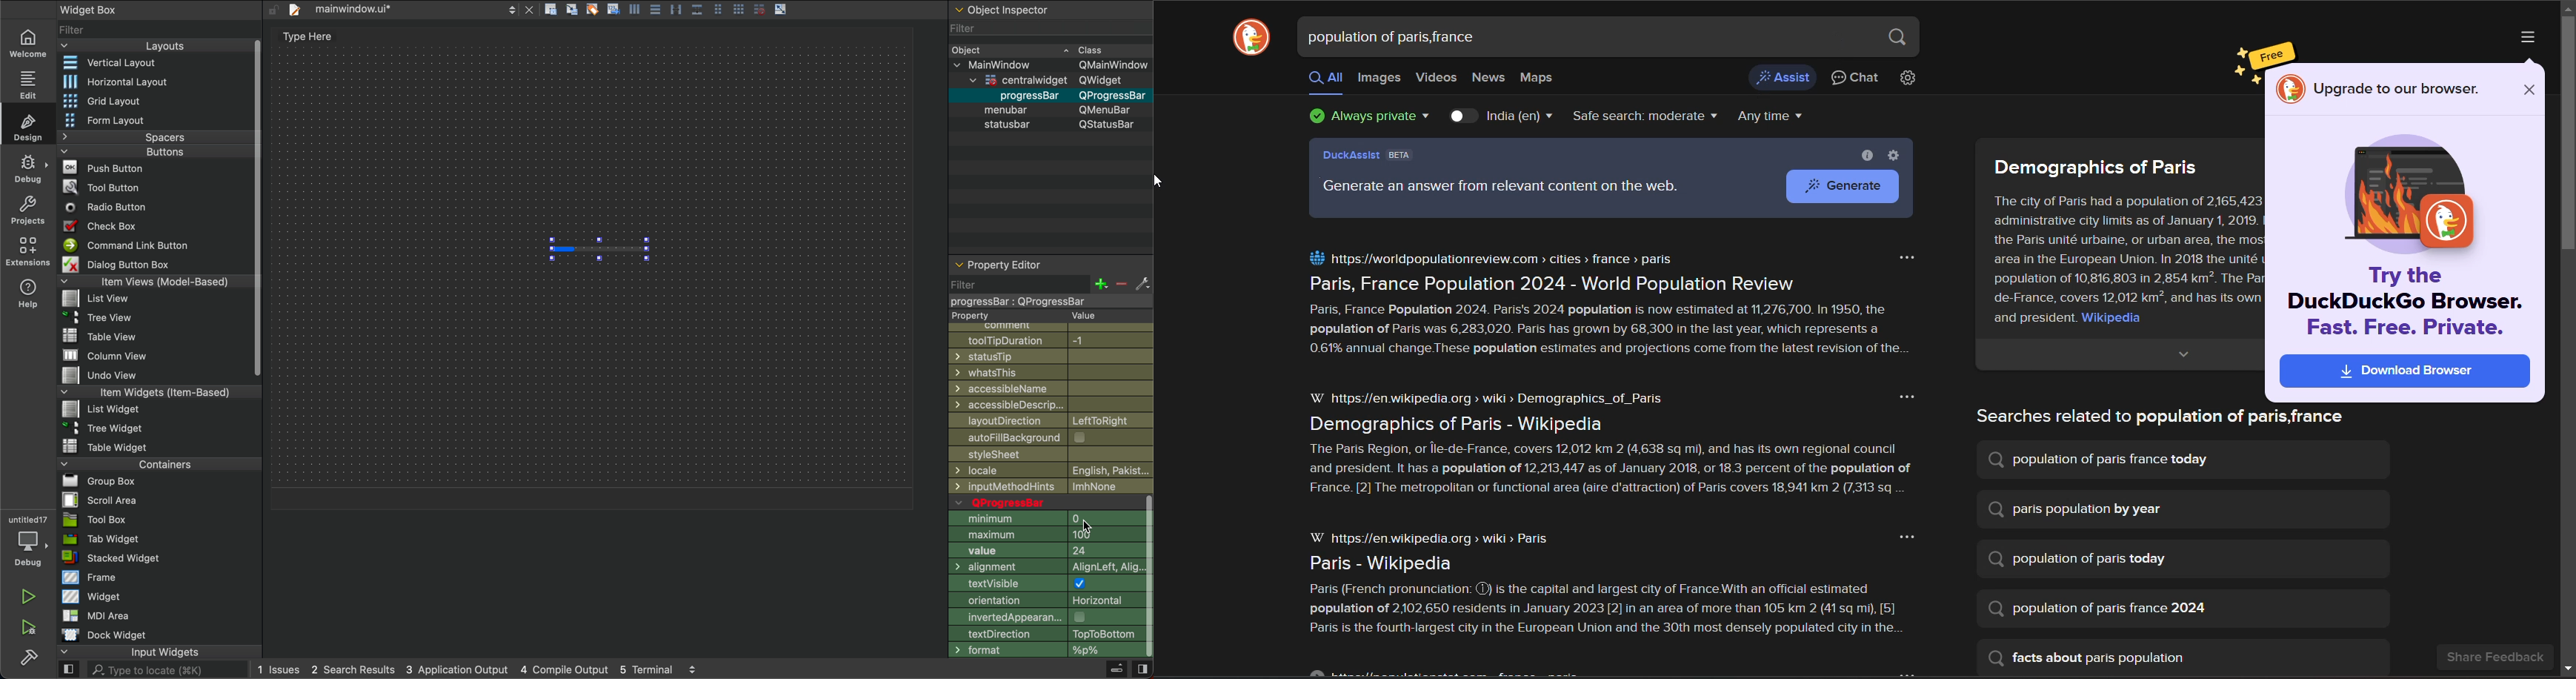 Image resolution: width=2576 pixels, height=700 pixels. What do you see at coordinates (102, 408) in the screenshot?
I see `File` at bounding box center [102, 408].